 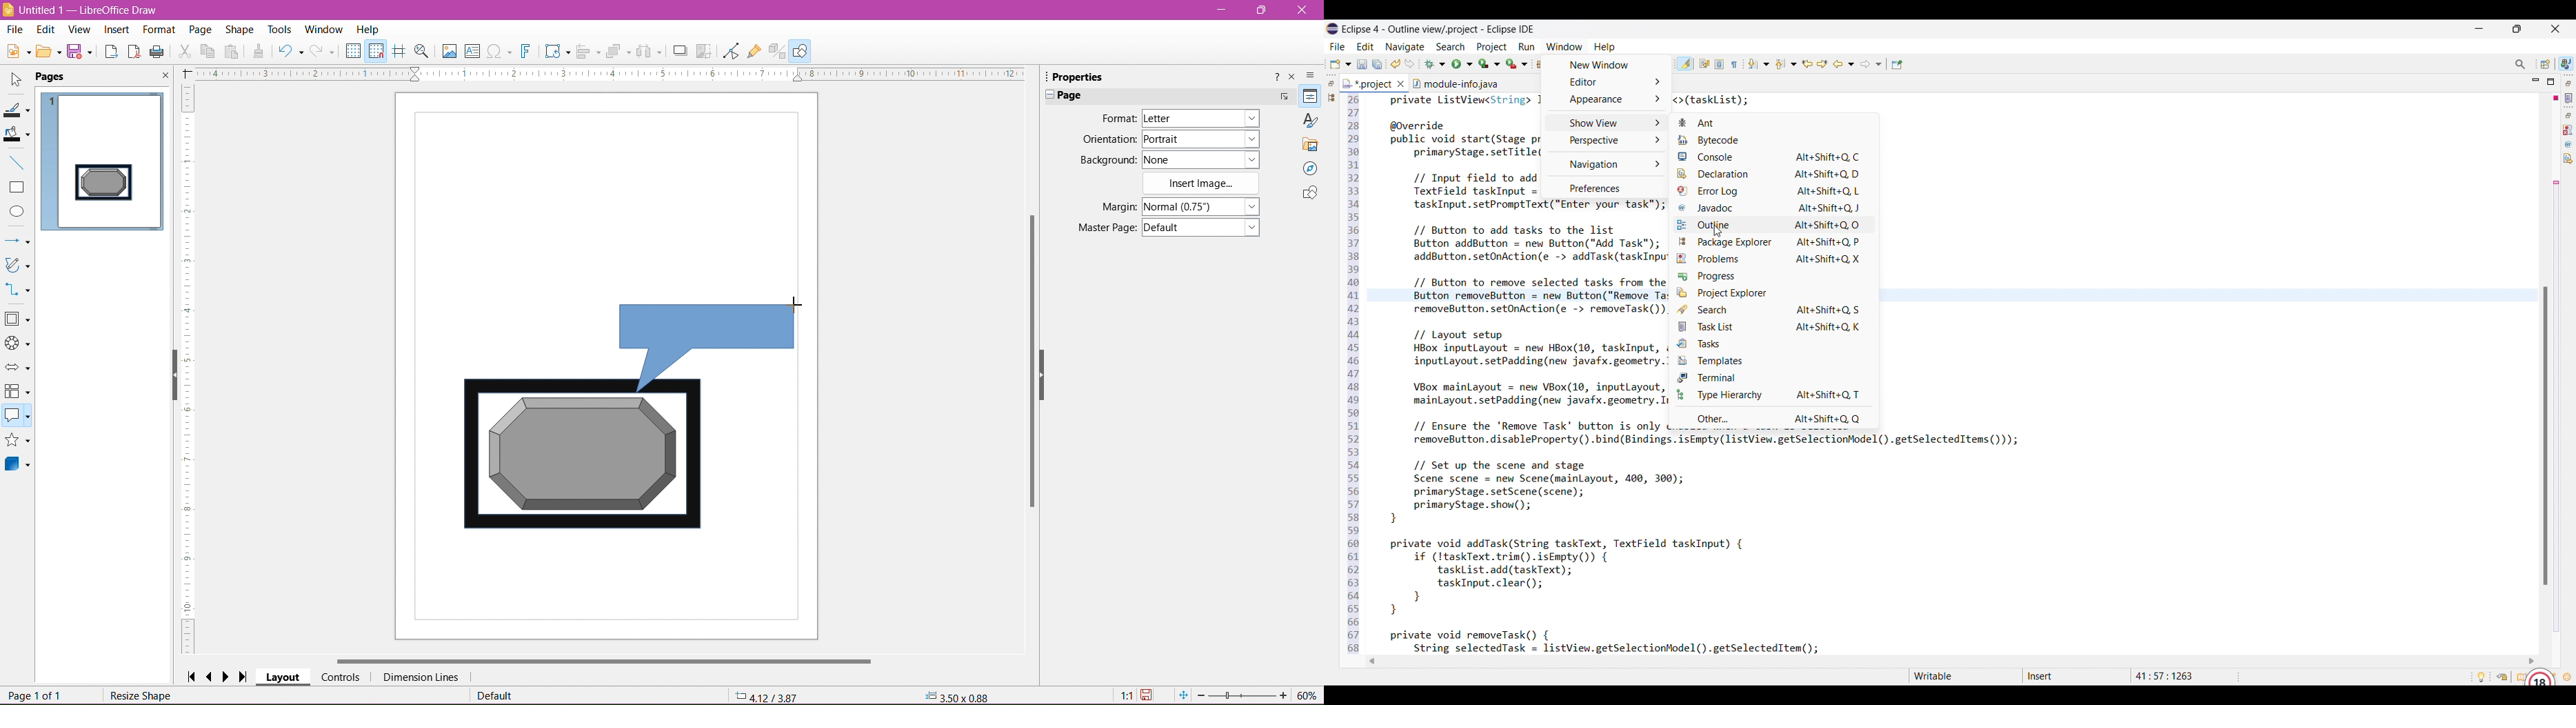 What do you see at coordinates (16, 50) in the screenshot?
I see `New` at bounding box center [16, 50].